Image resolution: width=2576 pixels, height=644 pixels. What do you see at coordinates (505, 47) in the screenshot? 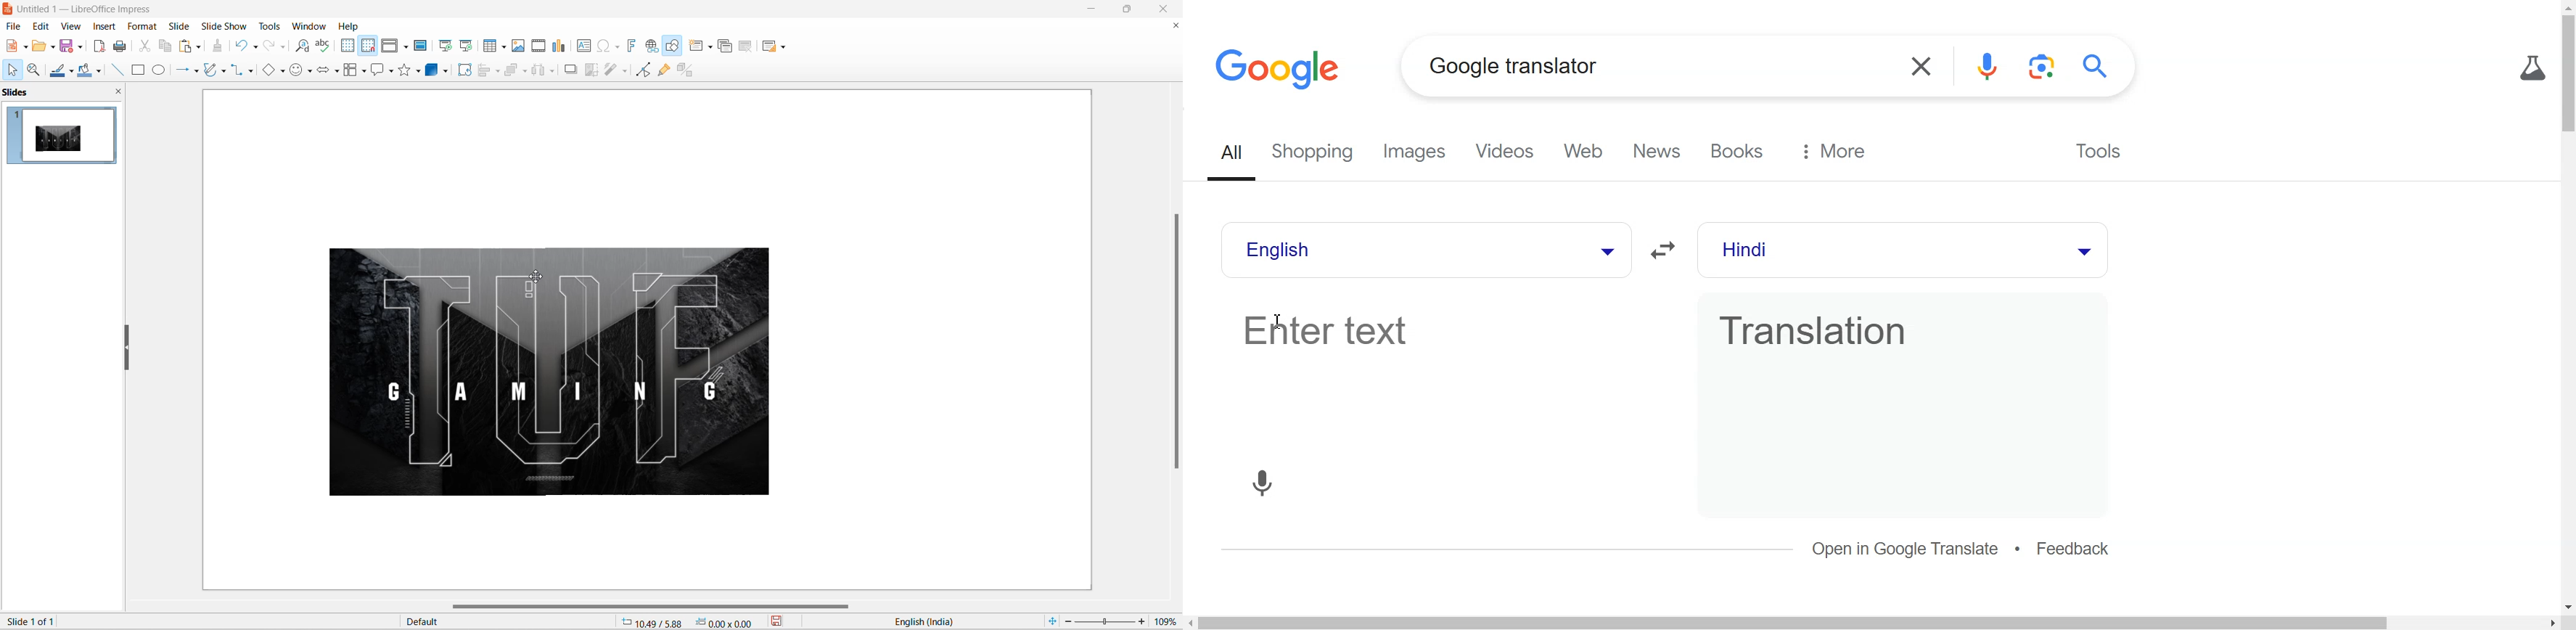
I see `table grid` at bounding box center [505, 47].